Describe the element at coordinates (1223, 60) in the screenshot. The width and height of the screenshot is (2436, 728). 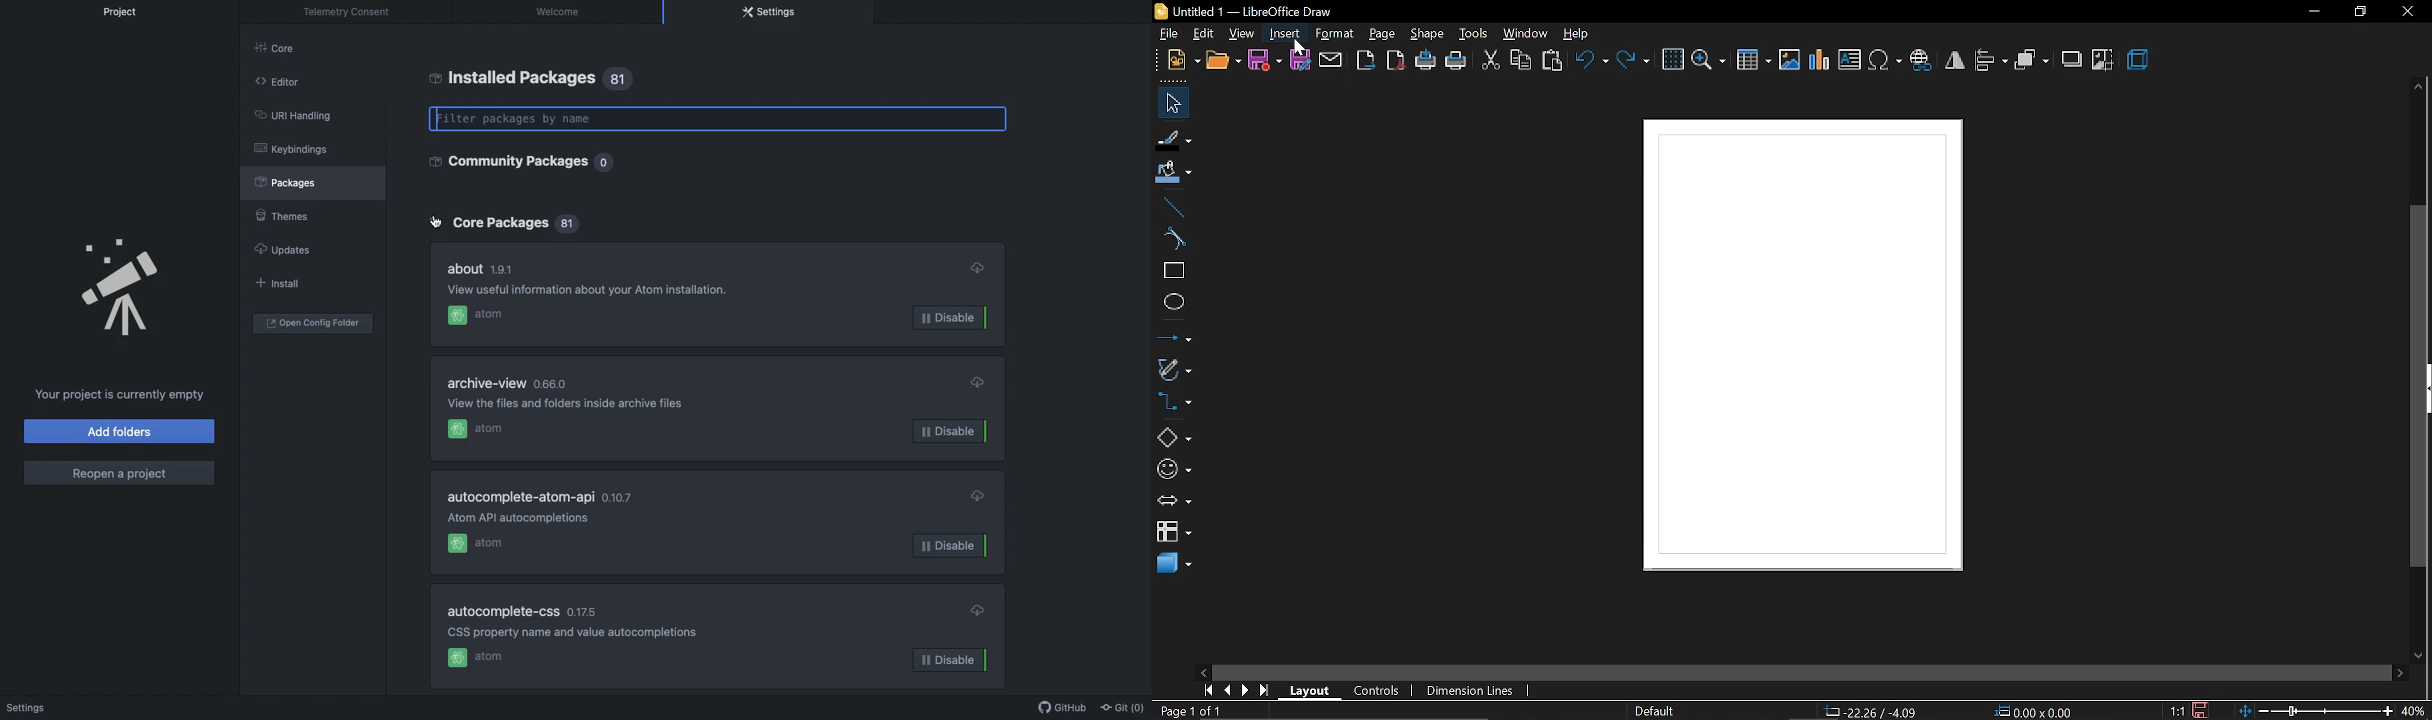
I see `open` at that location.